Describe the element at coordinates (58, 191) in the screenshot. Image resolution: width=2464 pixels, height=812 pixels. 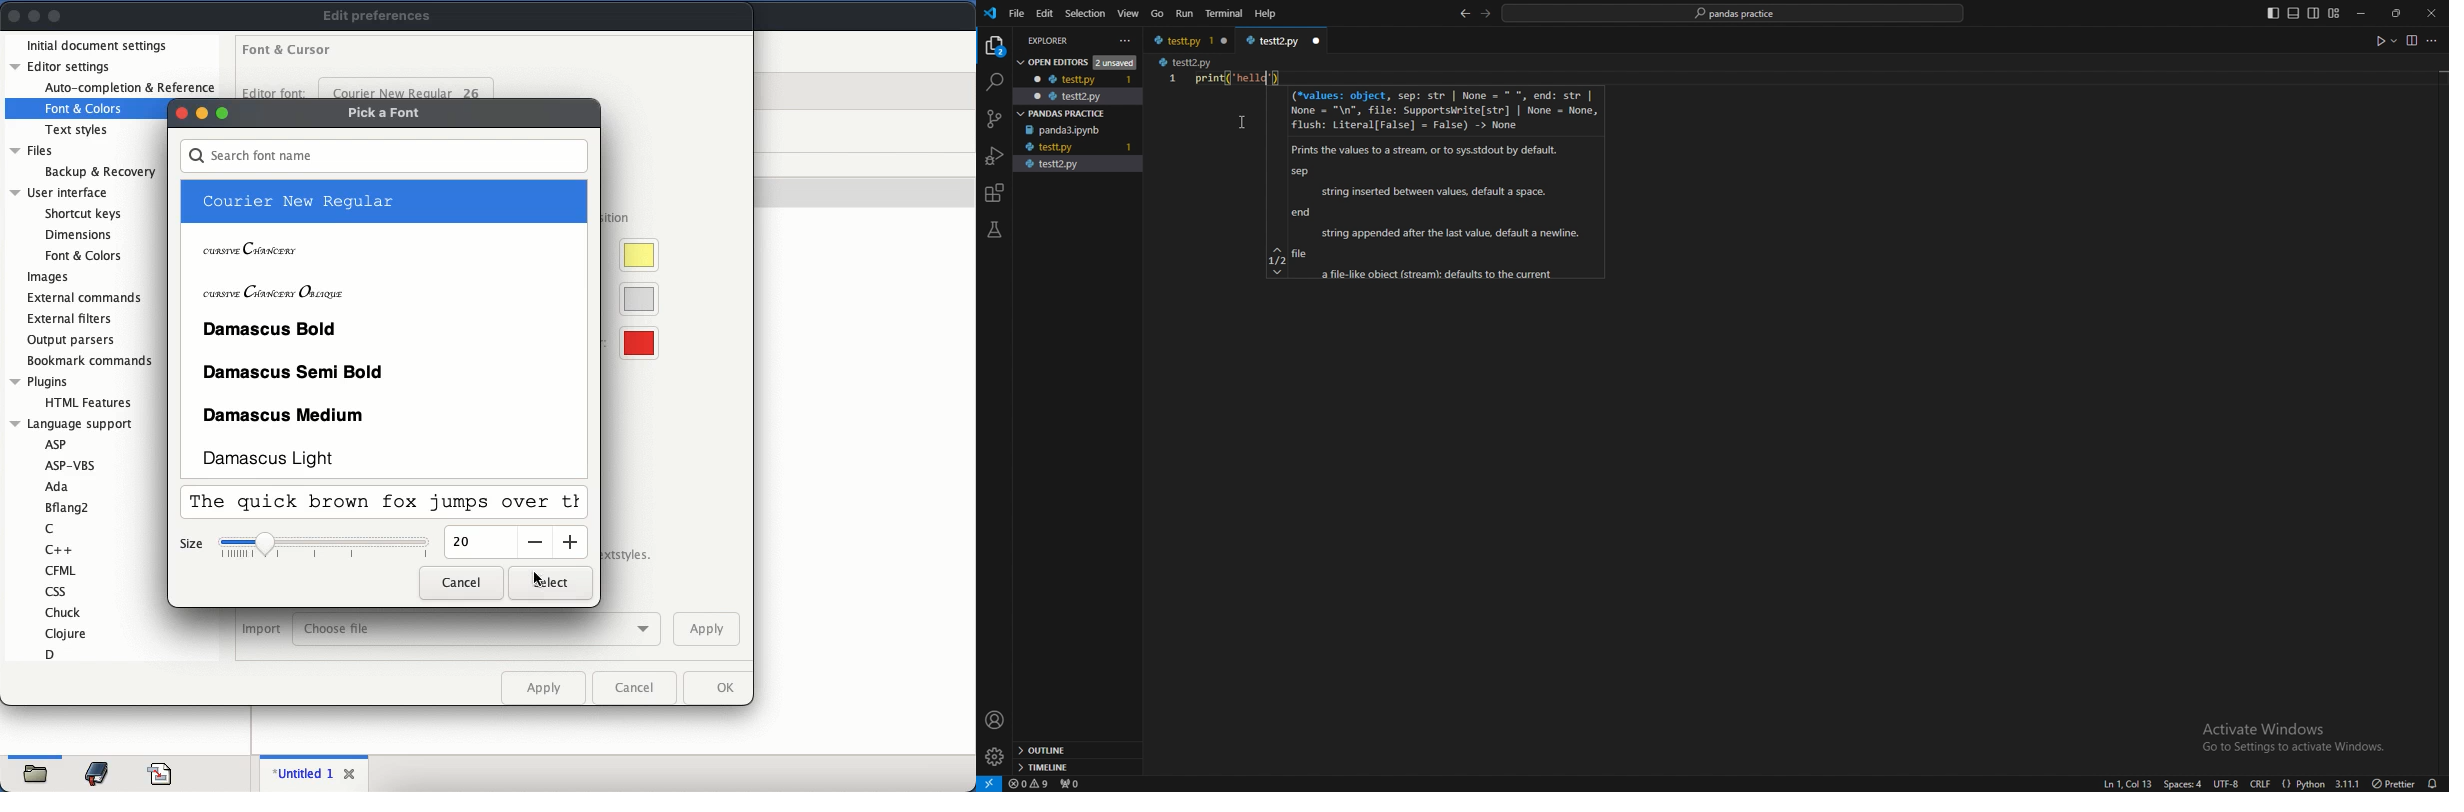
I see `User interface` at that location.